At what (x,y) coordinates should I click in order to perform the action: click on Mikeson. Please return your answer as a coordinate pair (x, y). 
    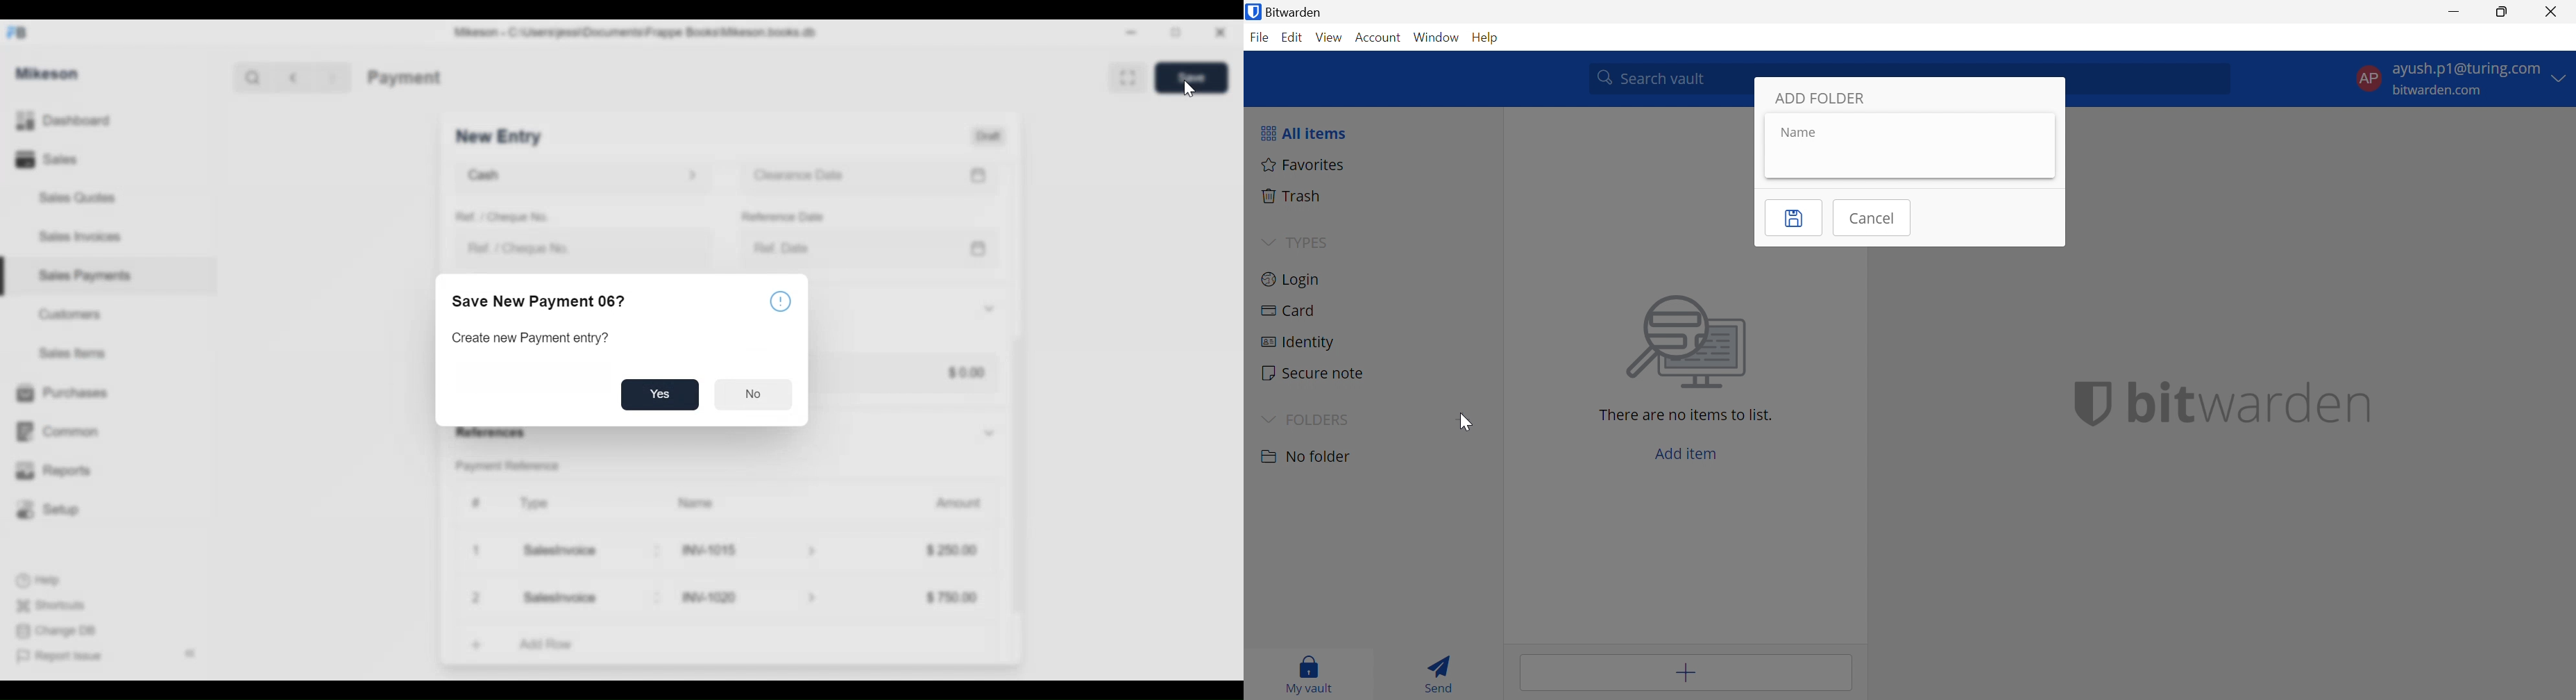
    Looking at the image, I should click on (48, 72).